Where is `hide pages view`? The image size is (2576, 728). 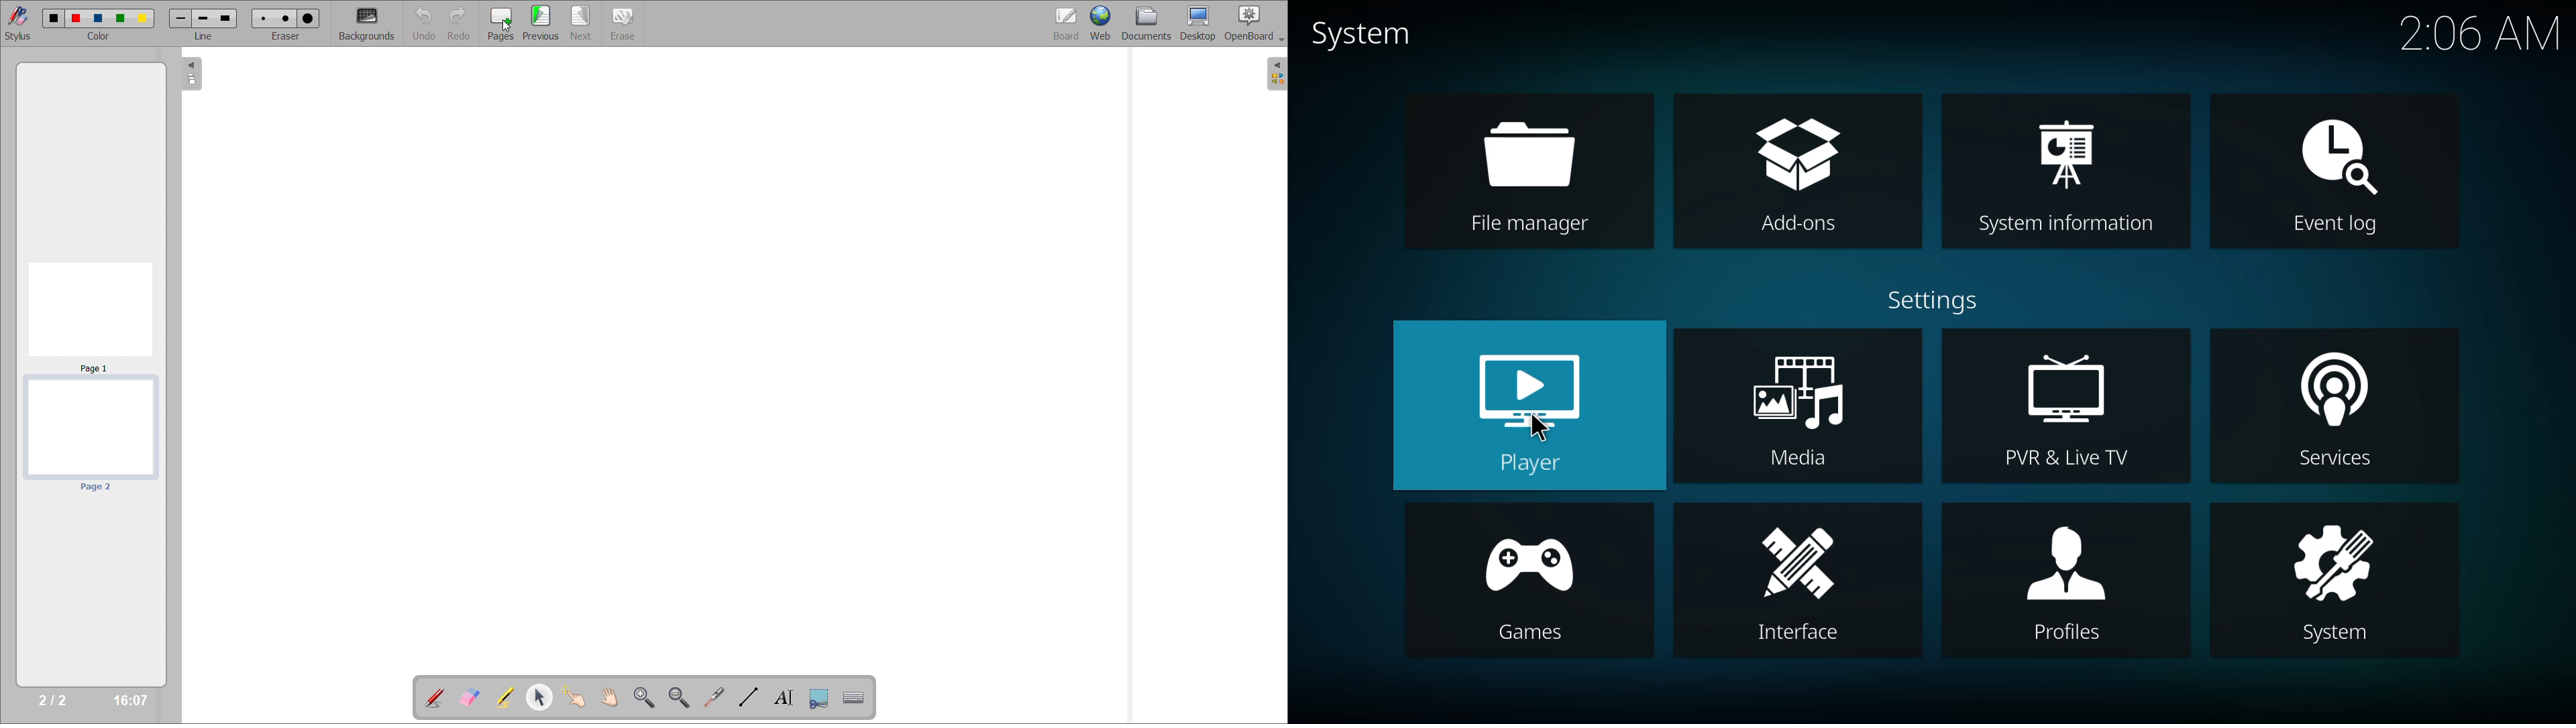
hide pages view is located at coordinates (189, 74).